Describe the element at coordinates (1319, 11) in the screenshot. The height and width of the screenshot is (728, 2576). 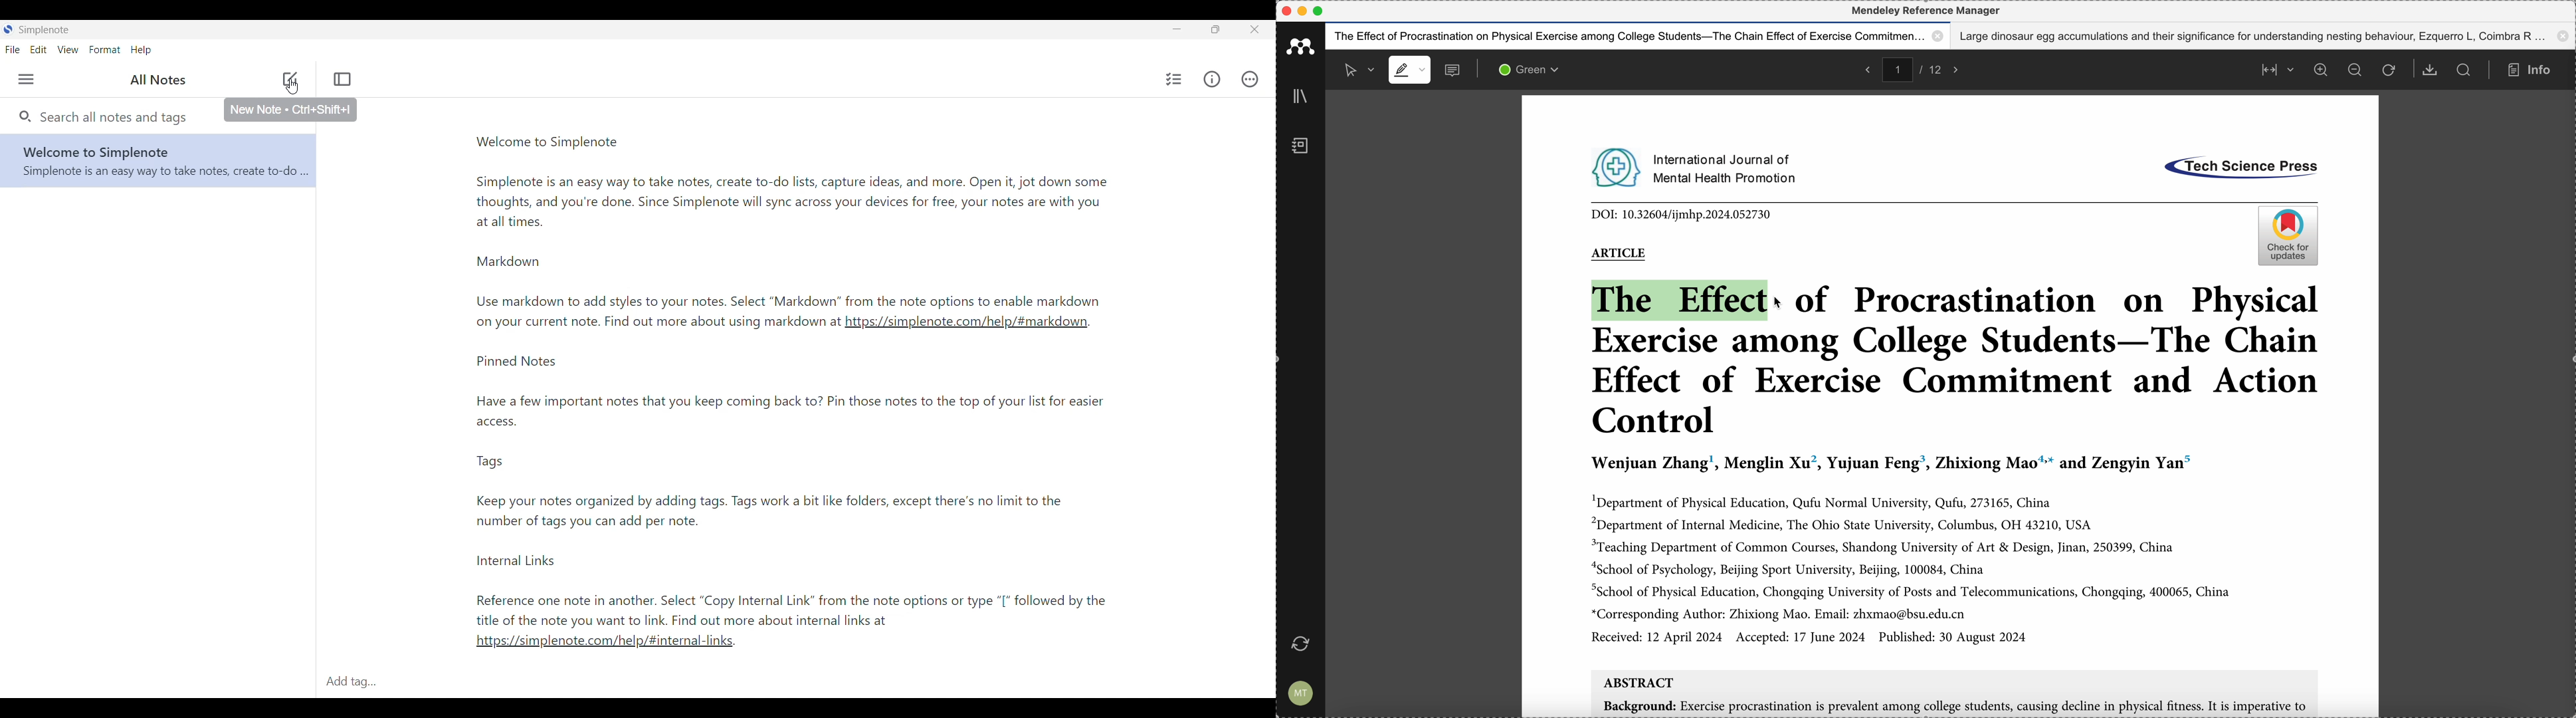
I see `maximize` at that location.